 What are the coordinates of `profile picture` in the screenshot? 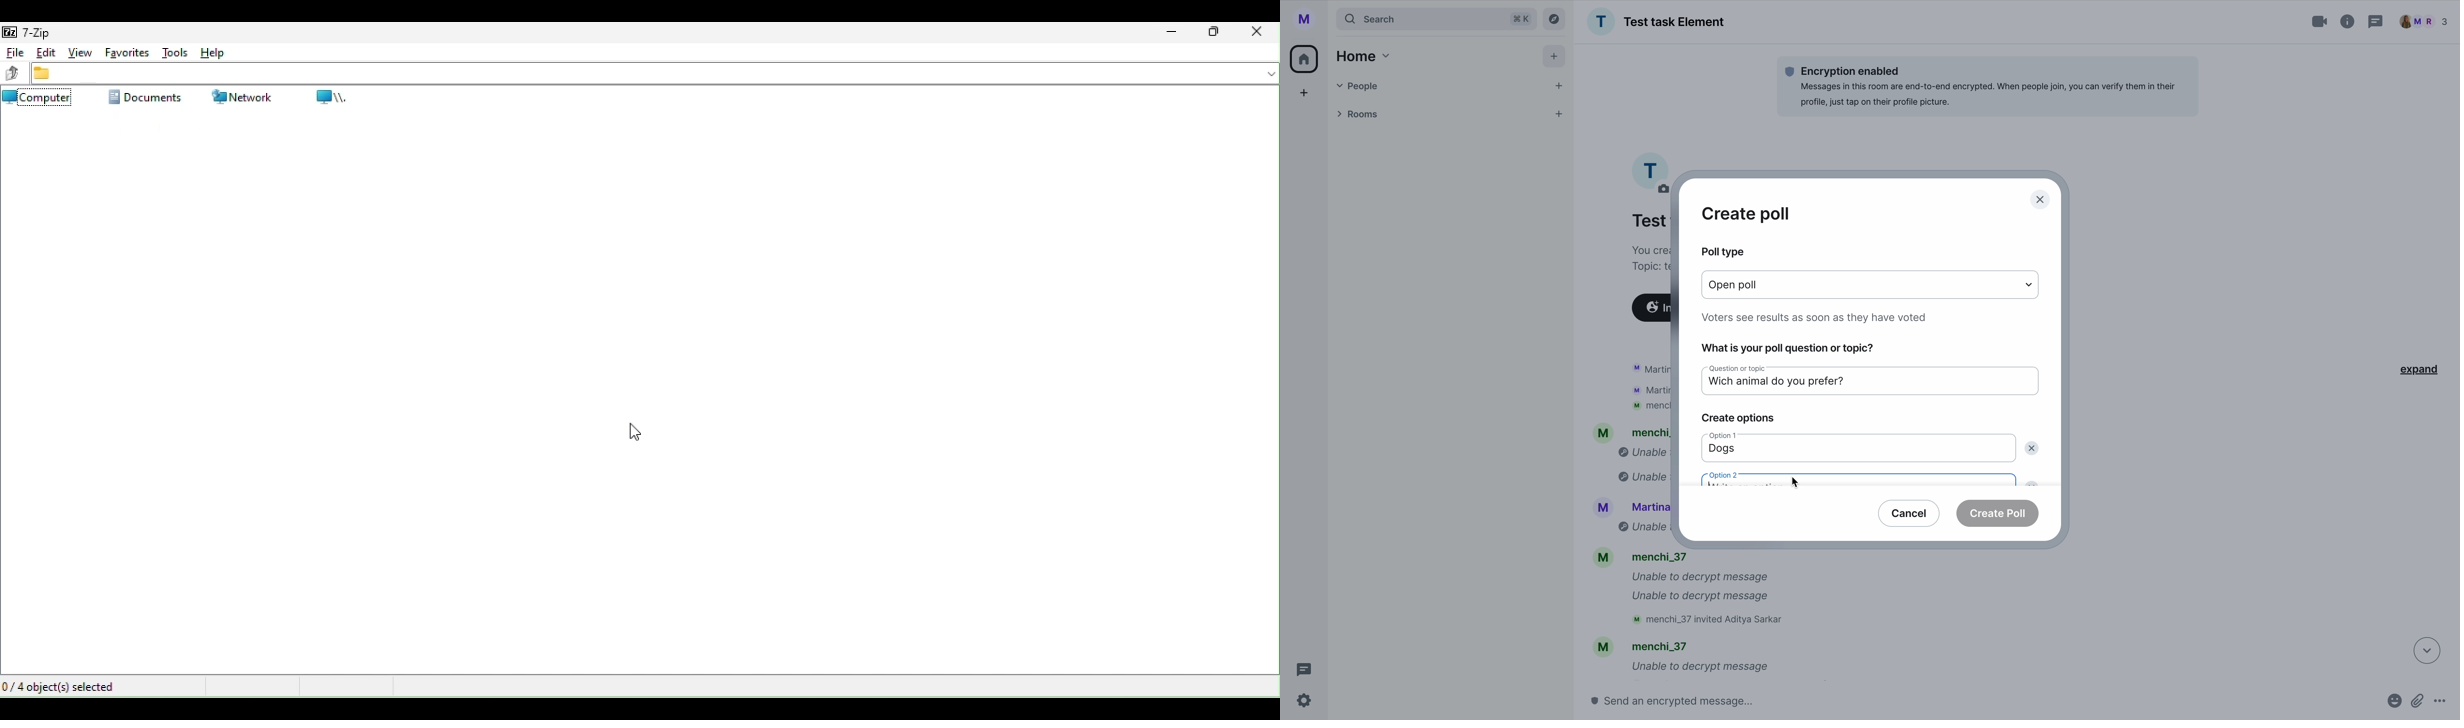 It's located at (1650, 170).